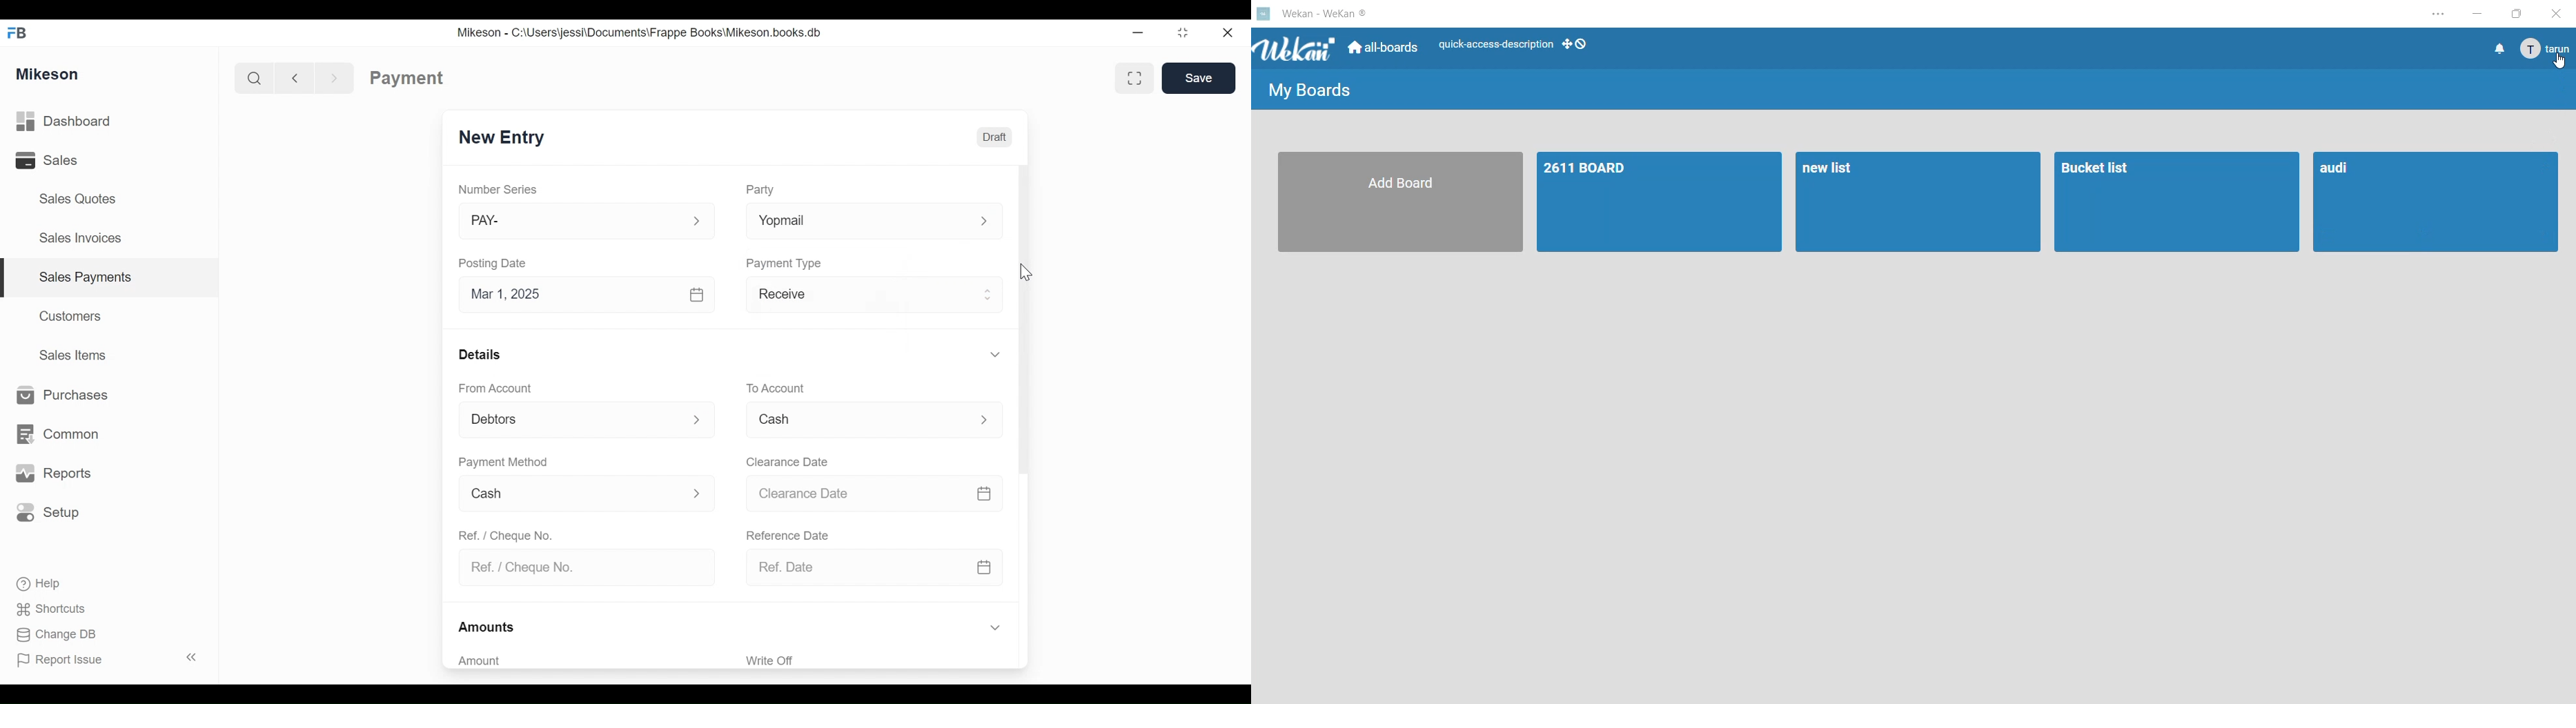 This screenshot has width=2576, height=728. Describe the element at coordinates (65, 428) in the screenshot. I see `Common` at that location.